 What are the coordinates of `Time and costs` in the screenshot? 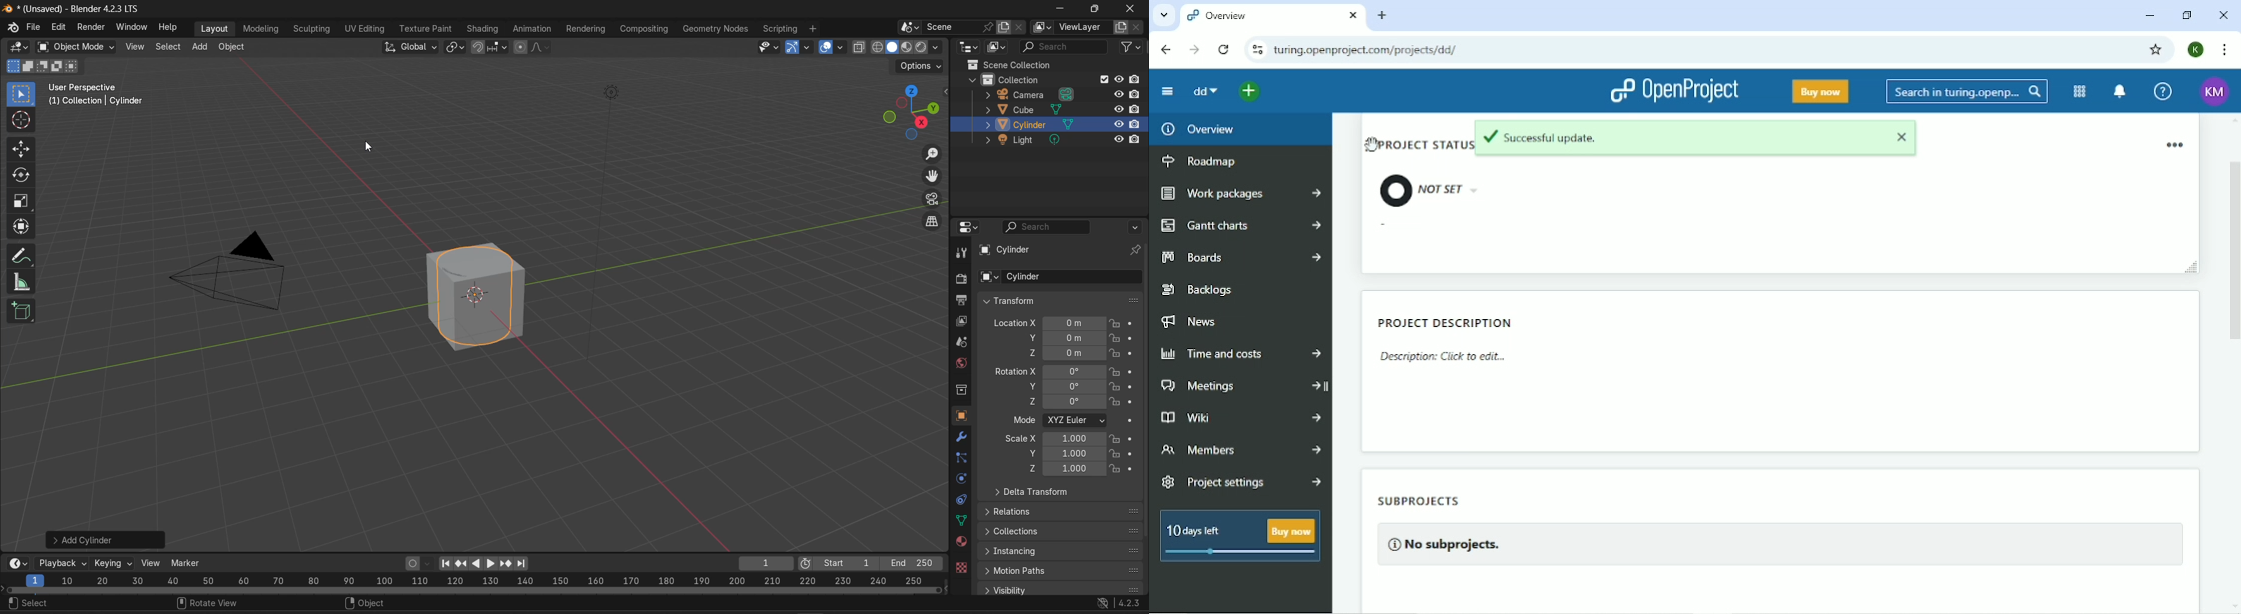 It's located at (1241, 352).